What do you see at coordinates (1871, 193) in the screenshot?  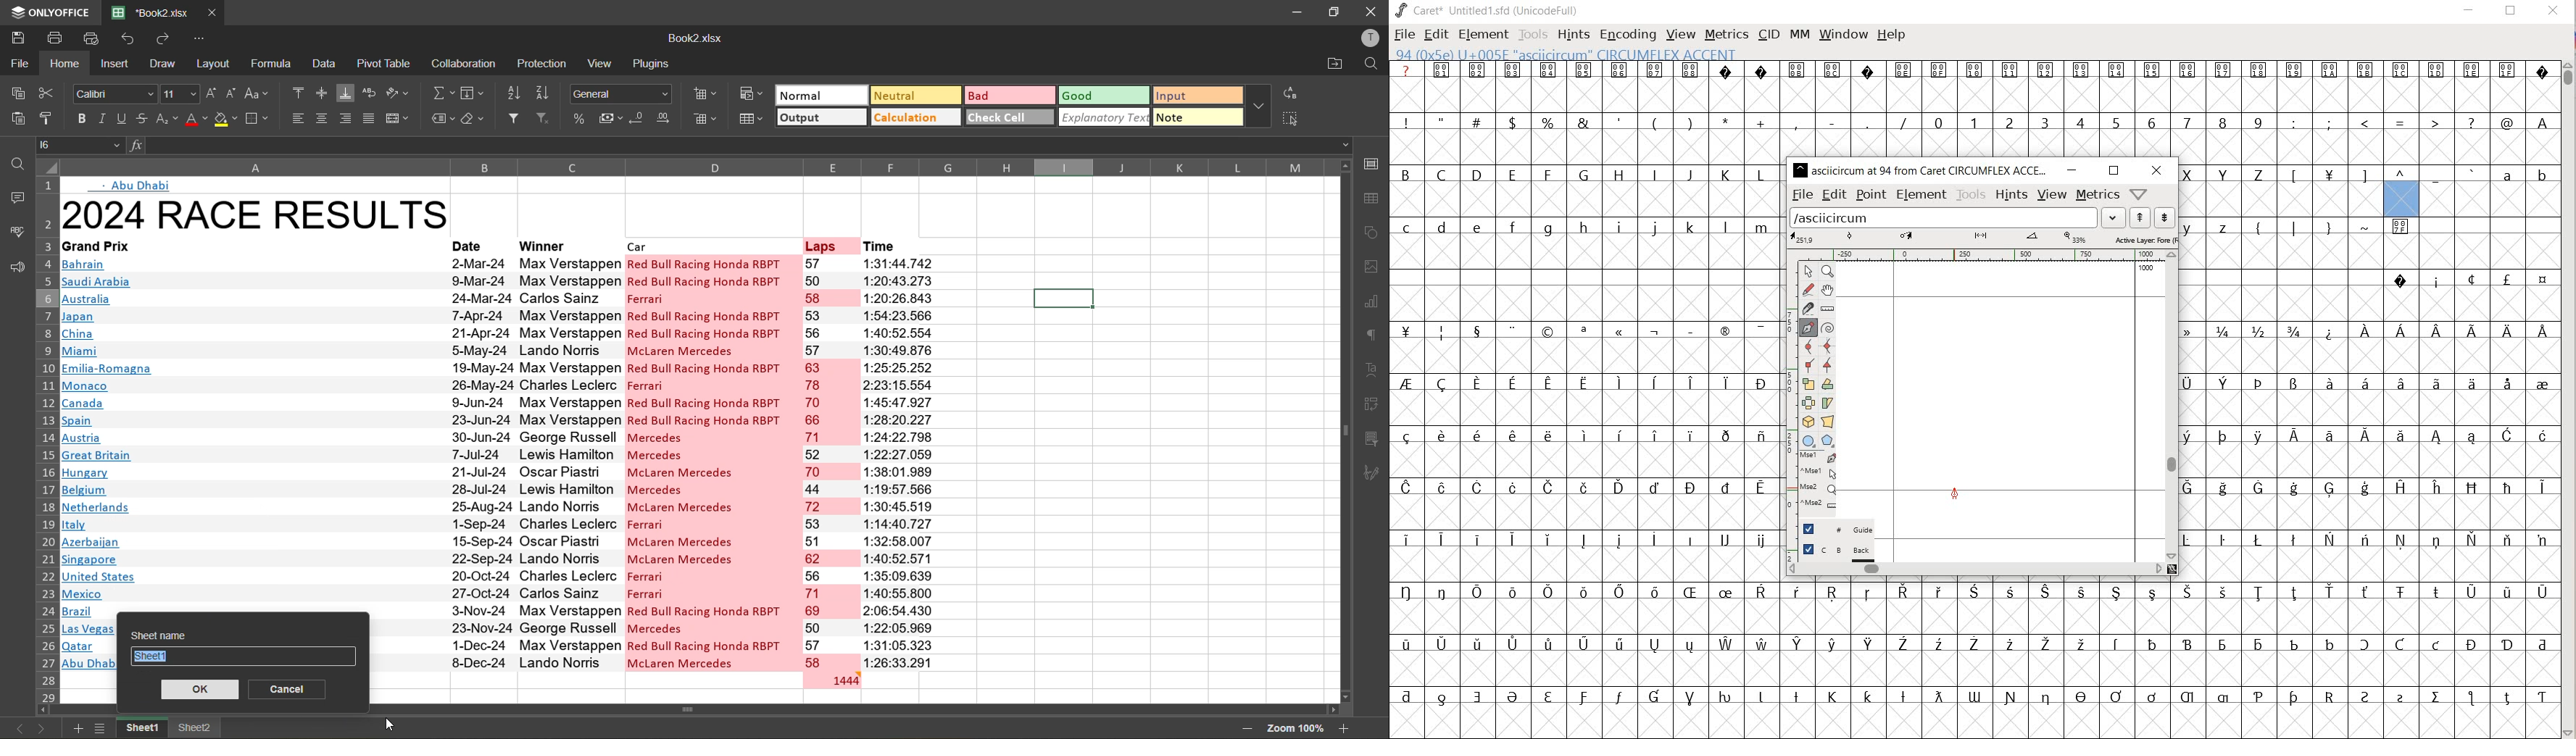 I see `point` at bounding box center [1871, 193].